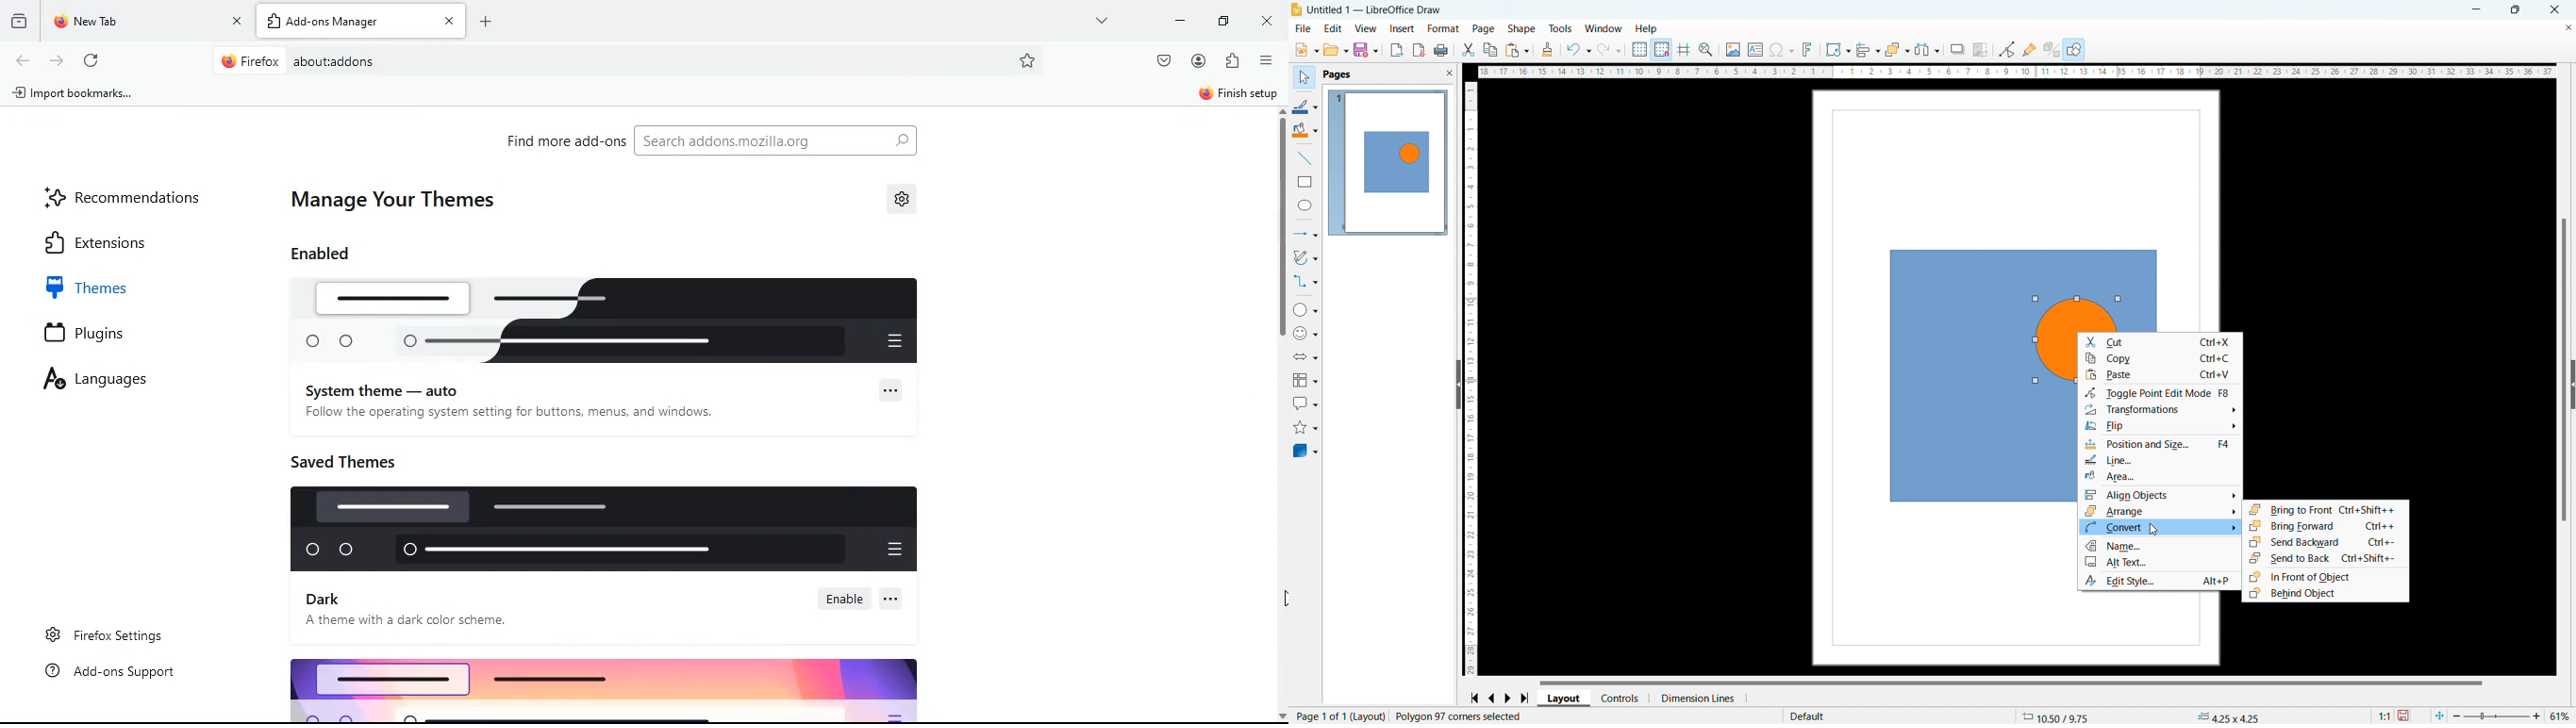 The width and height of the screenshot is (2576, 728). I want to click on plugins, so click(103, 335).